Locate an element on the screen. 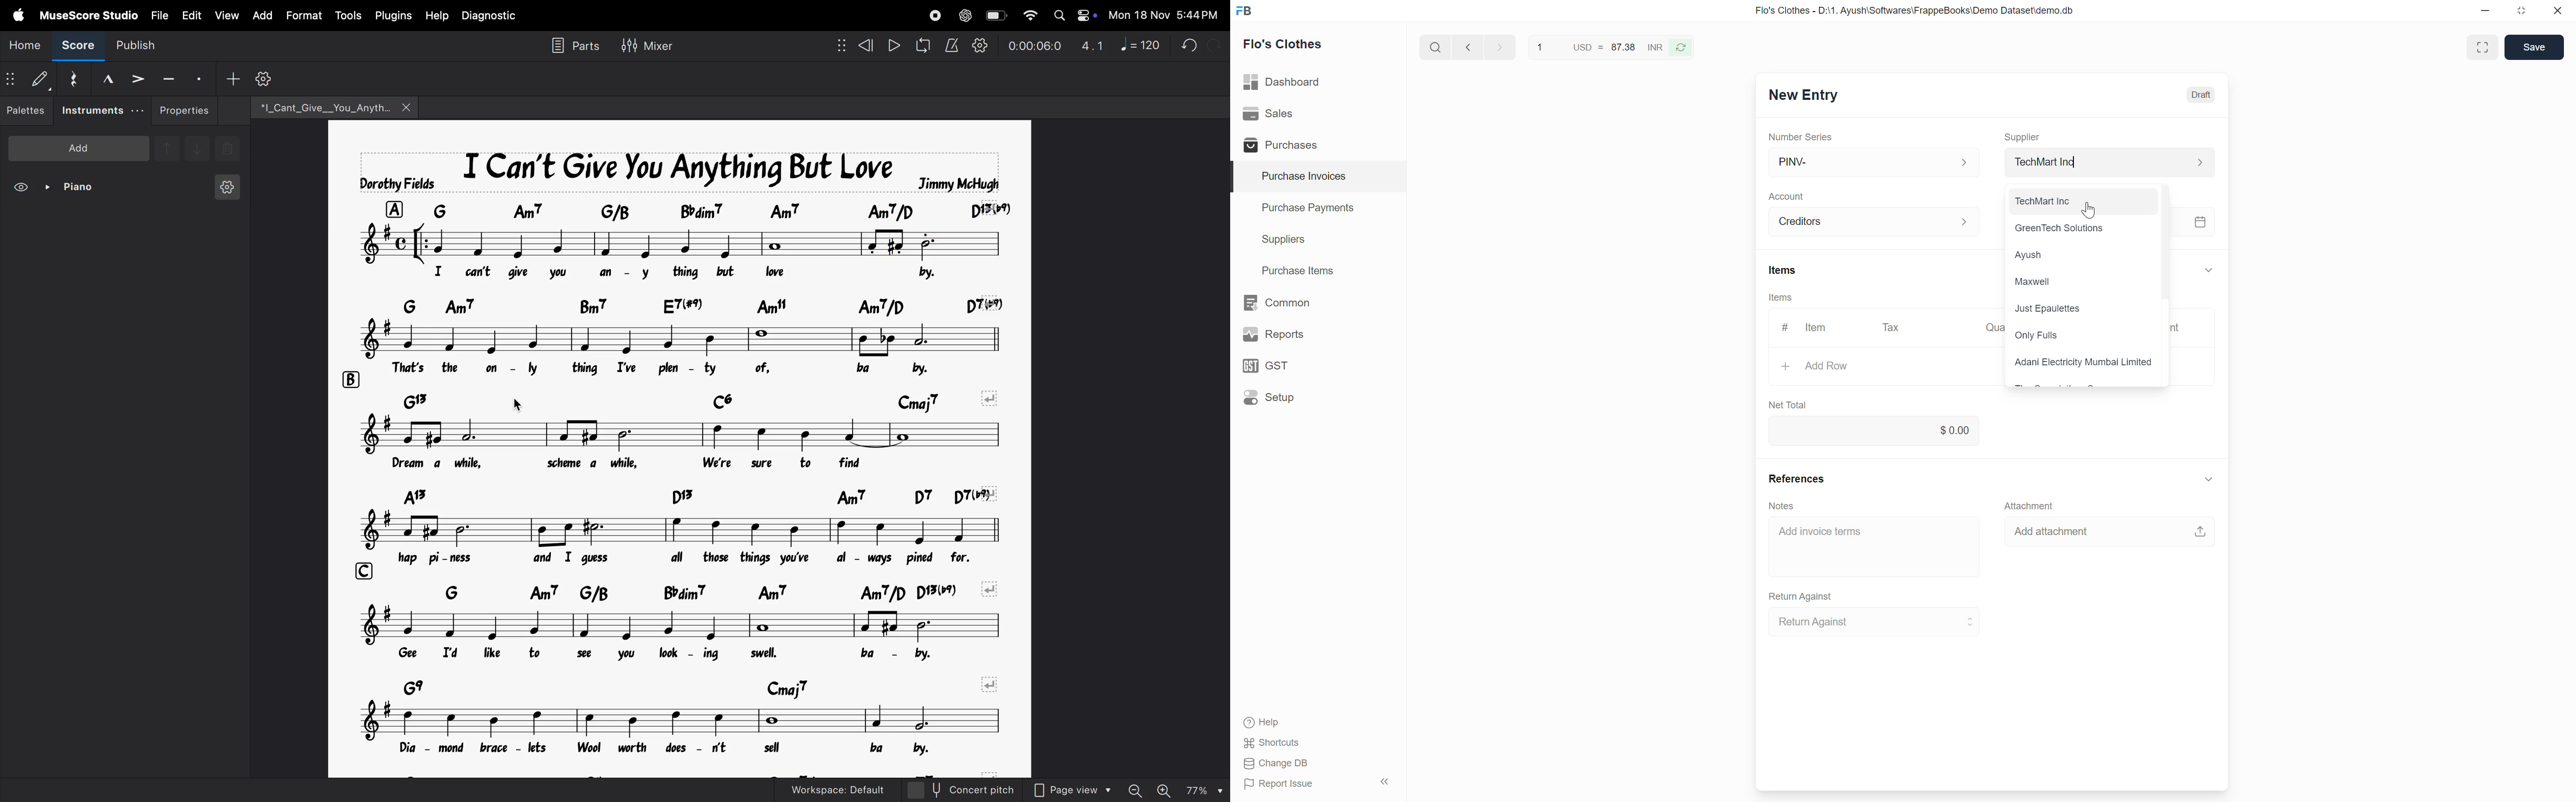  lyrics is located at coordinates (678, 557).